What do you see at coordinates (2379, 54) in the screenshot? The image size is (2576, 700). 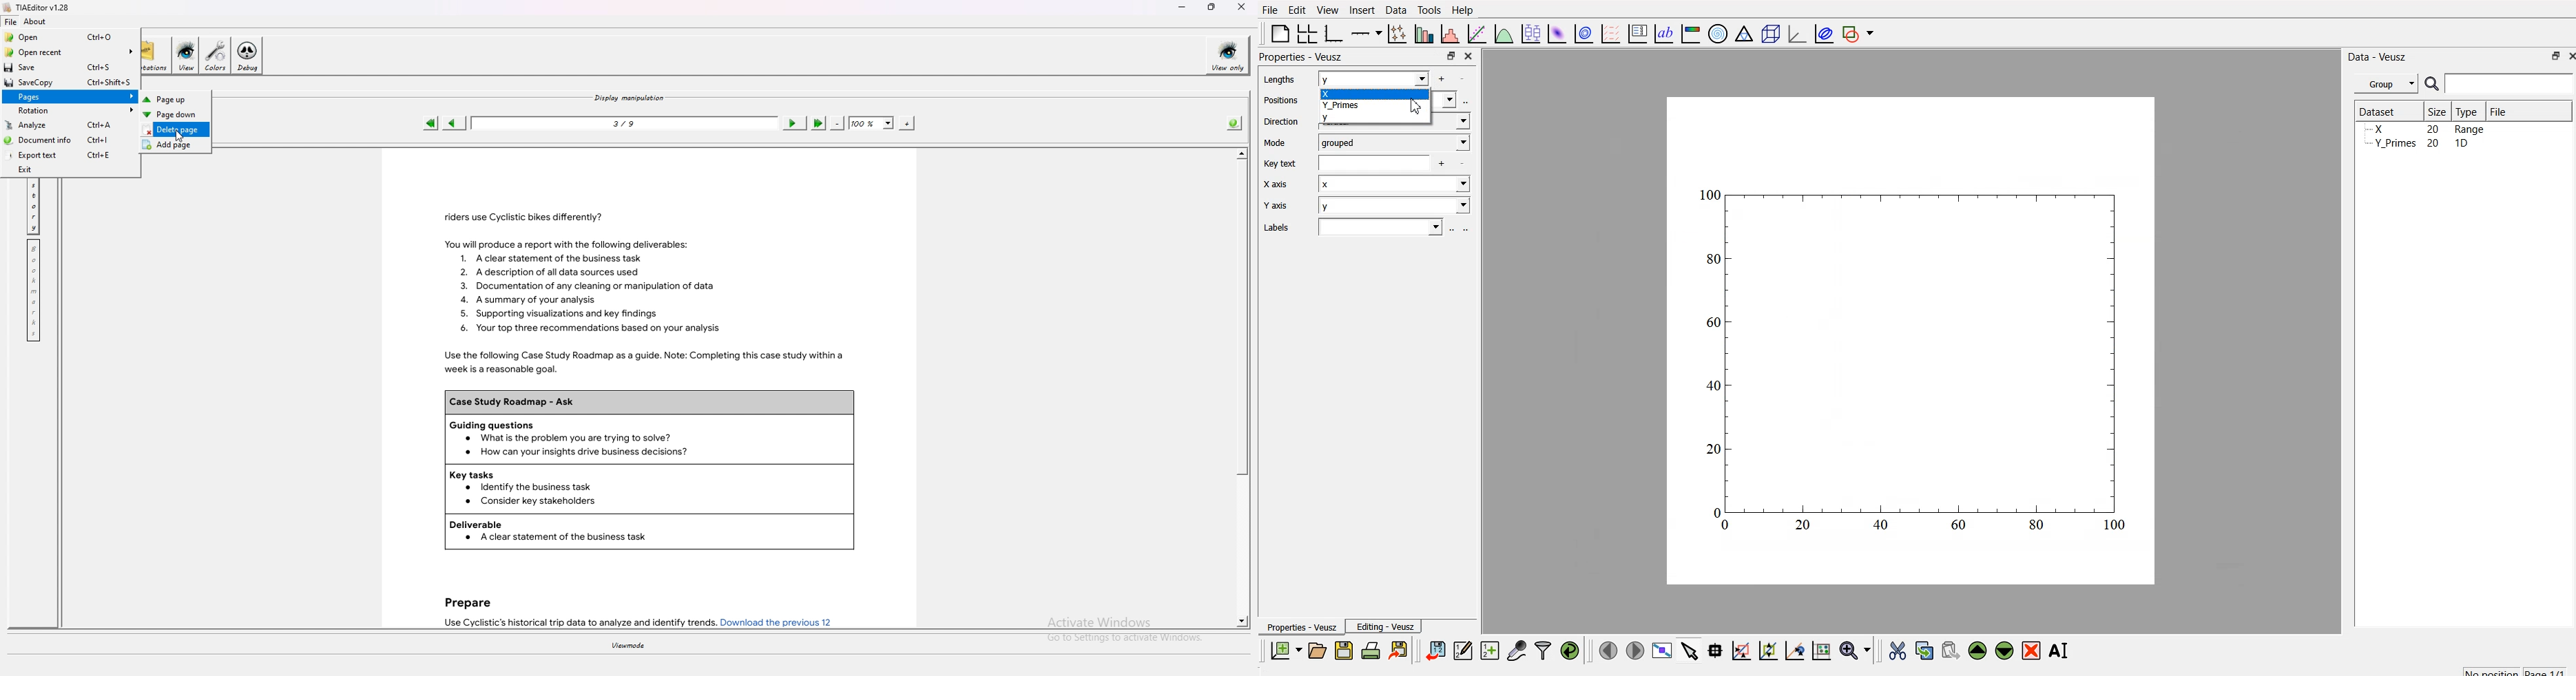 I see `Data - Veusz` at bounding box center [2379, 54].